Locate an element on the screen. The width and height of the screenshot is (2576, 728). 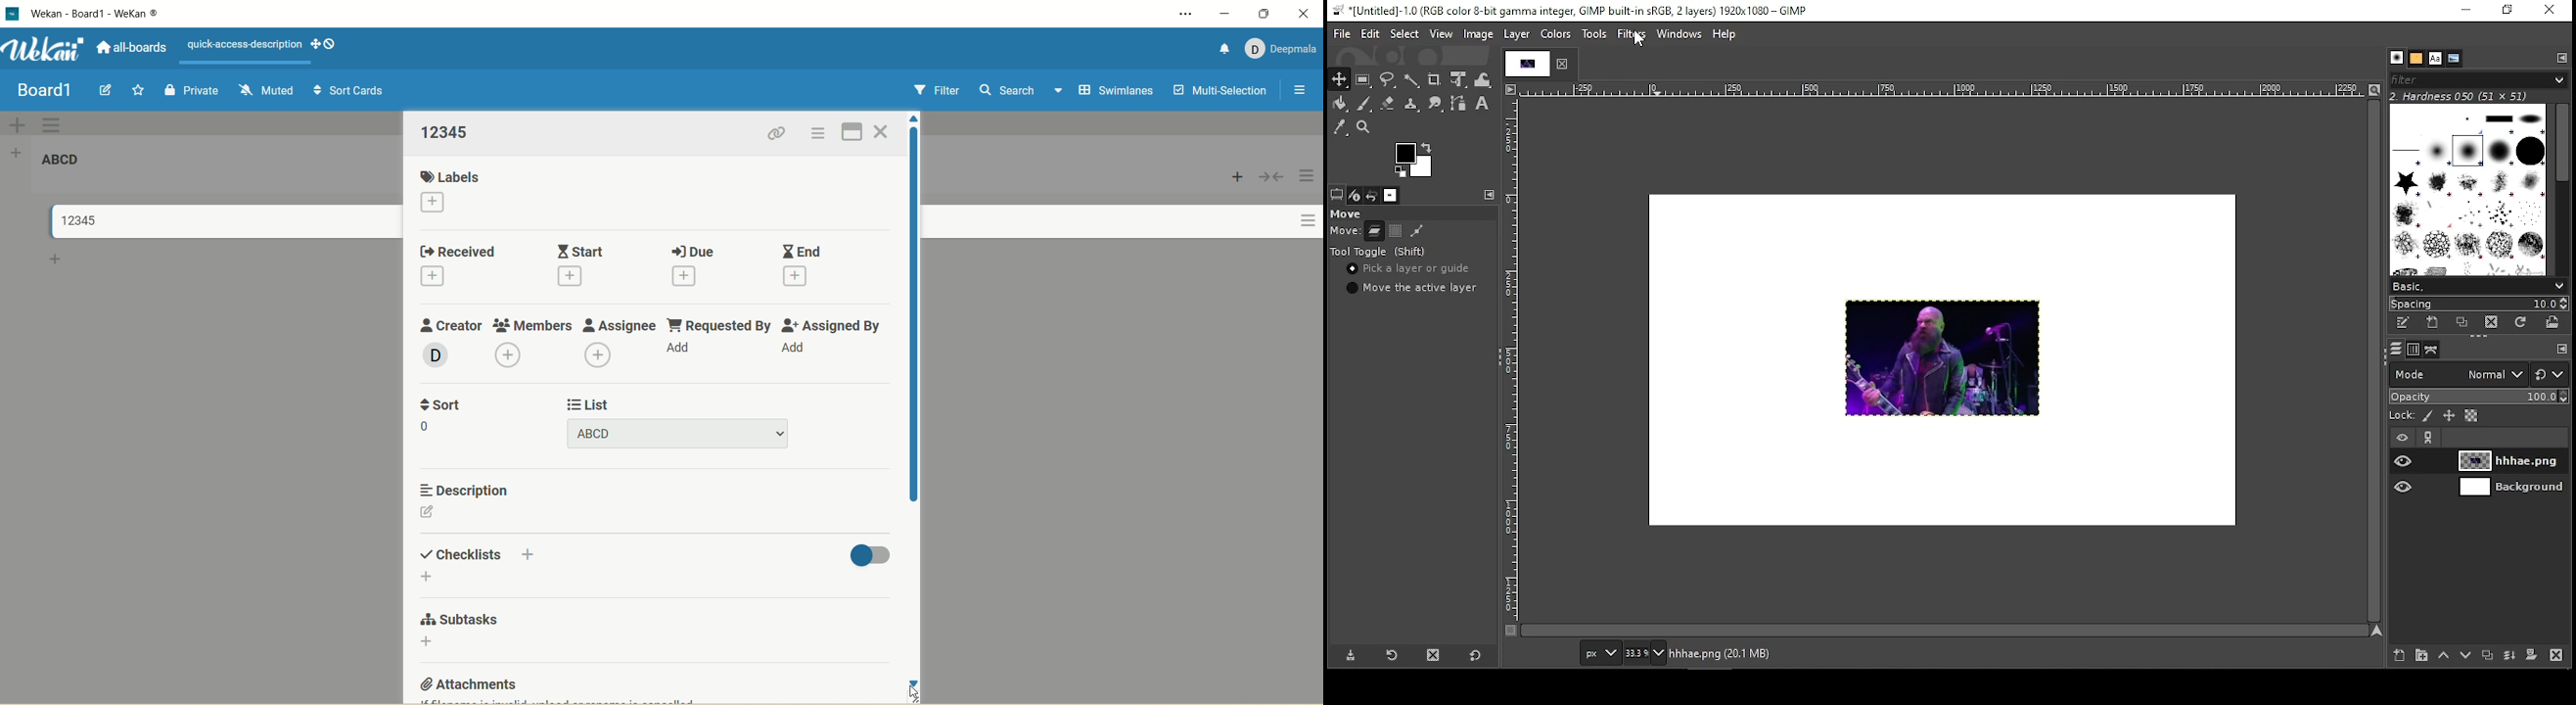
switch to other mode groups is located at coordinates (2551, 375).